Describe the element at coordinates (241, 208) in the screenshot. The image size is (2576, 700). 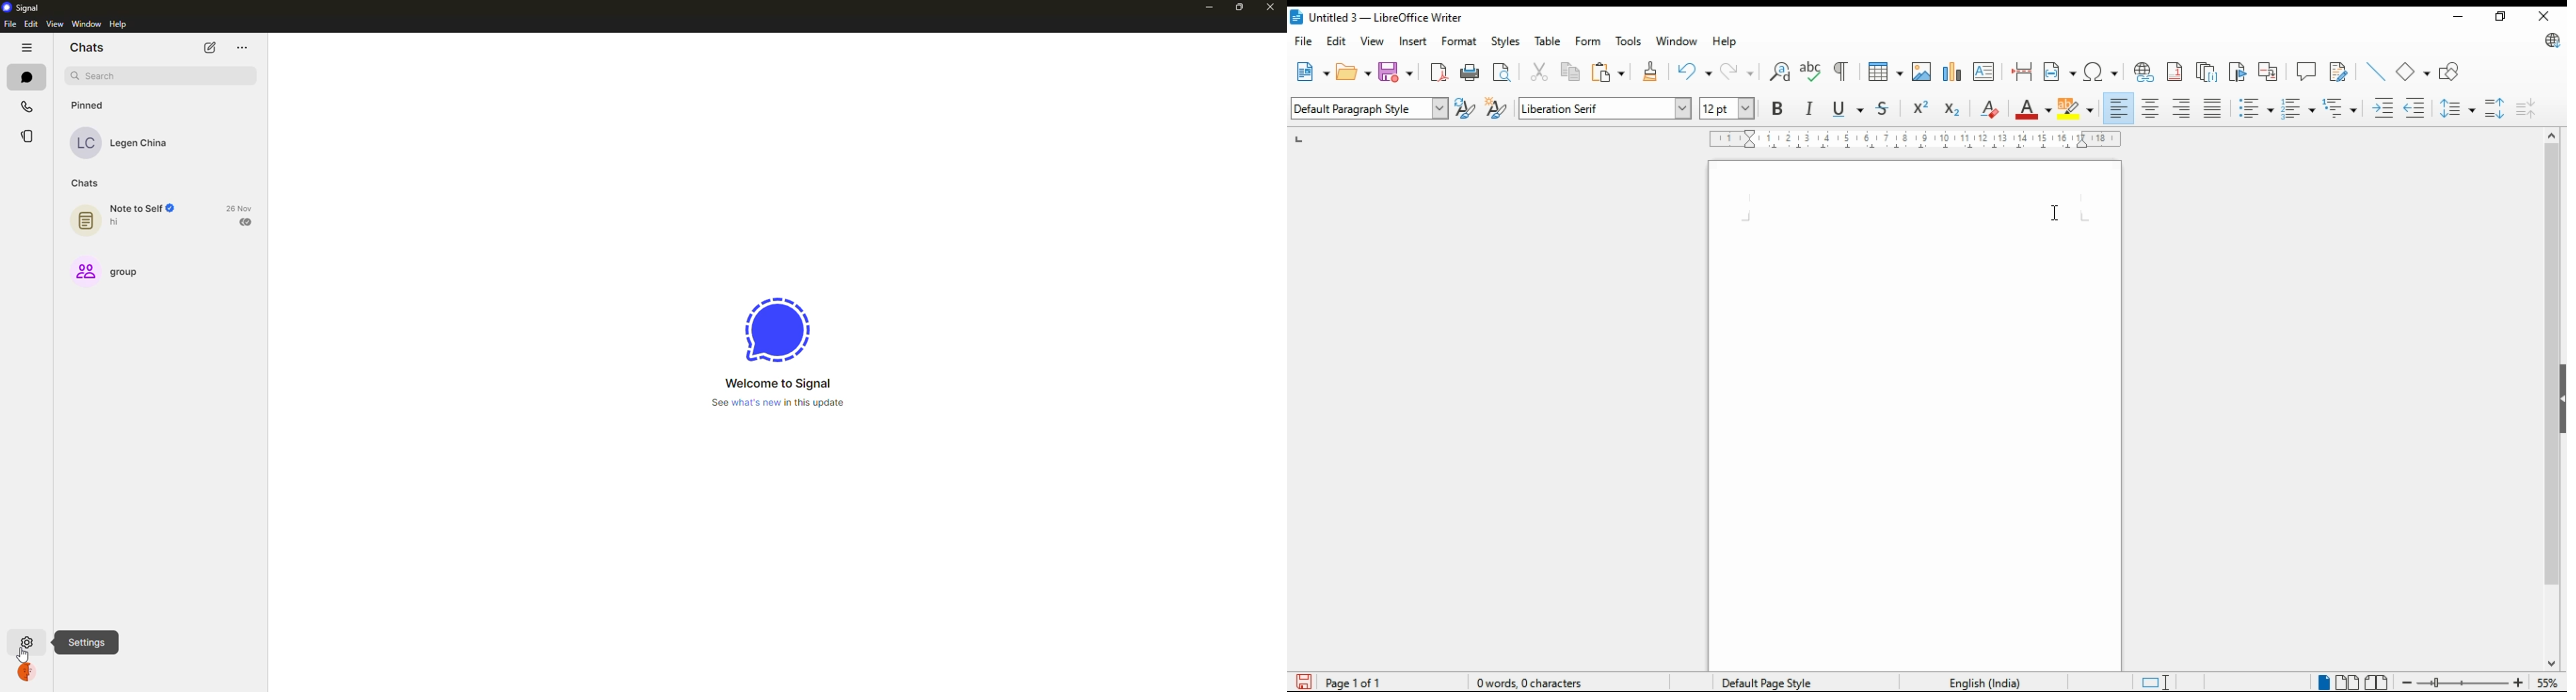
I see `date` at that location.